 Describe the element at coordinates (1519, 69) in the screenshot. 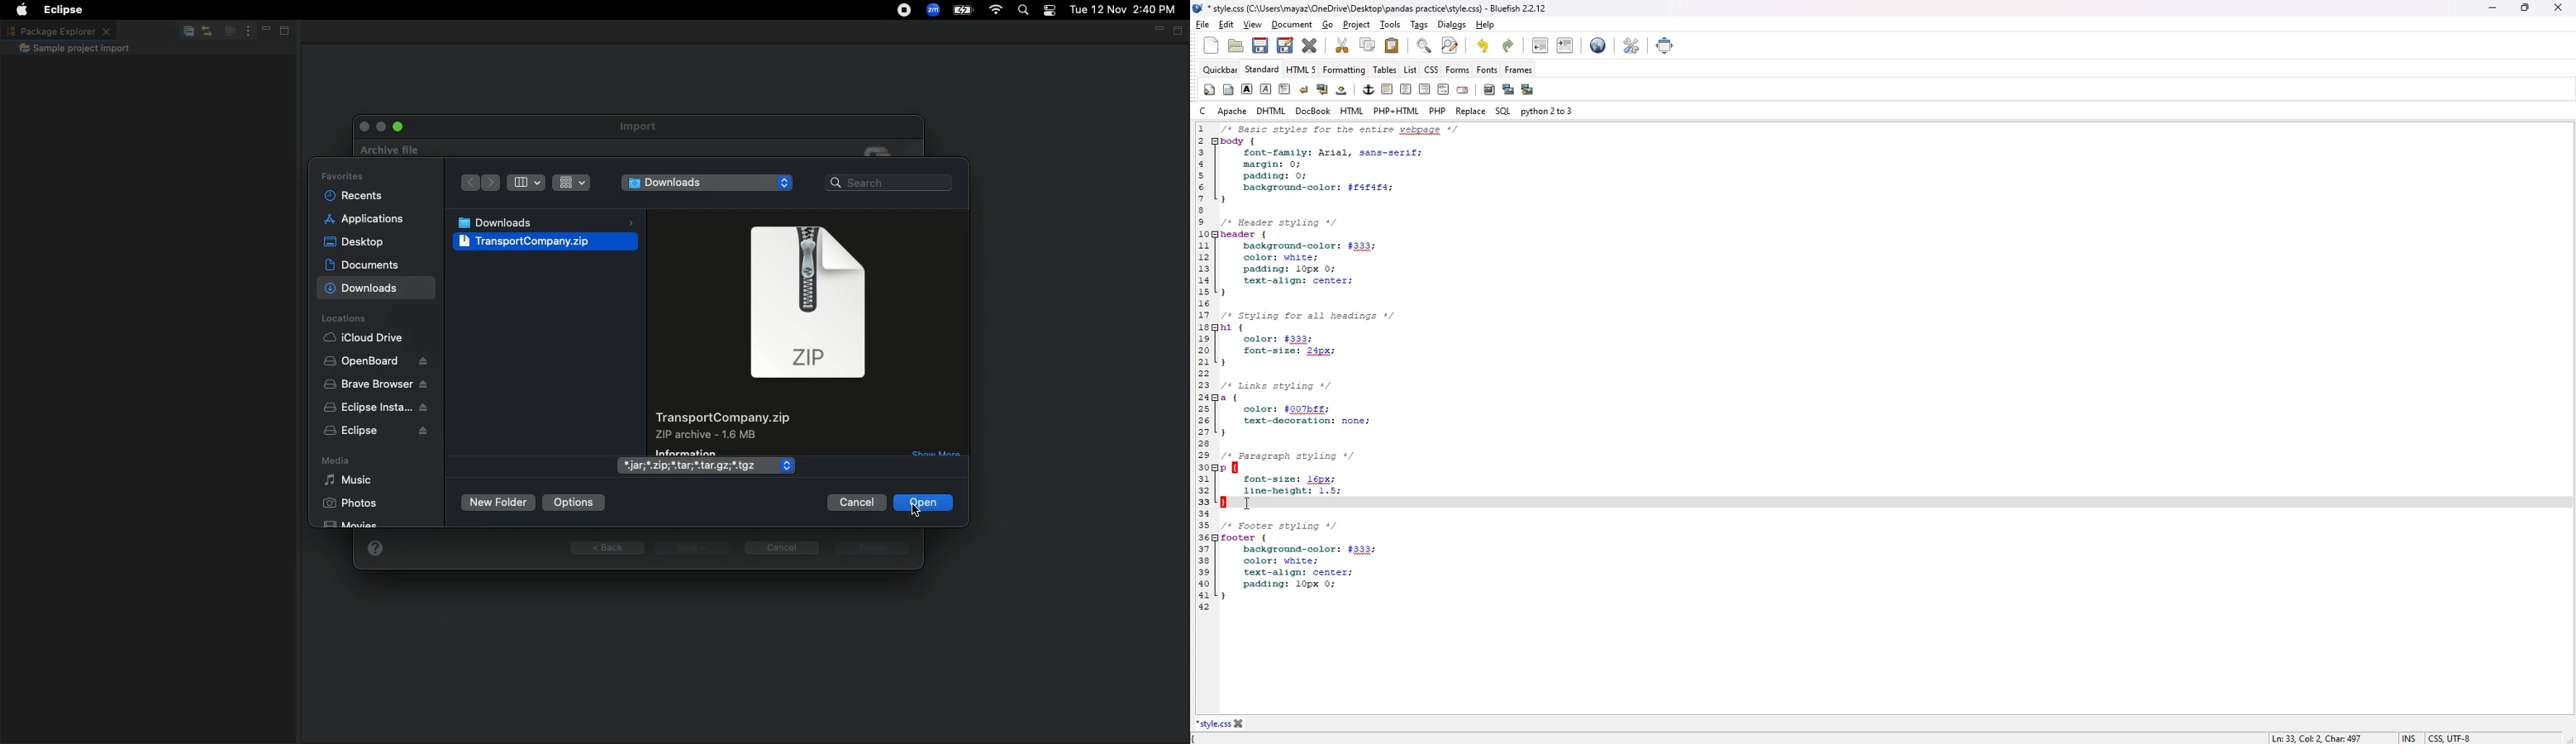

I see `frames` at that location.